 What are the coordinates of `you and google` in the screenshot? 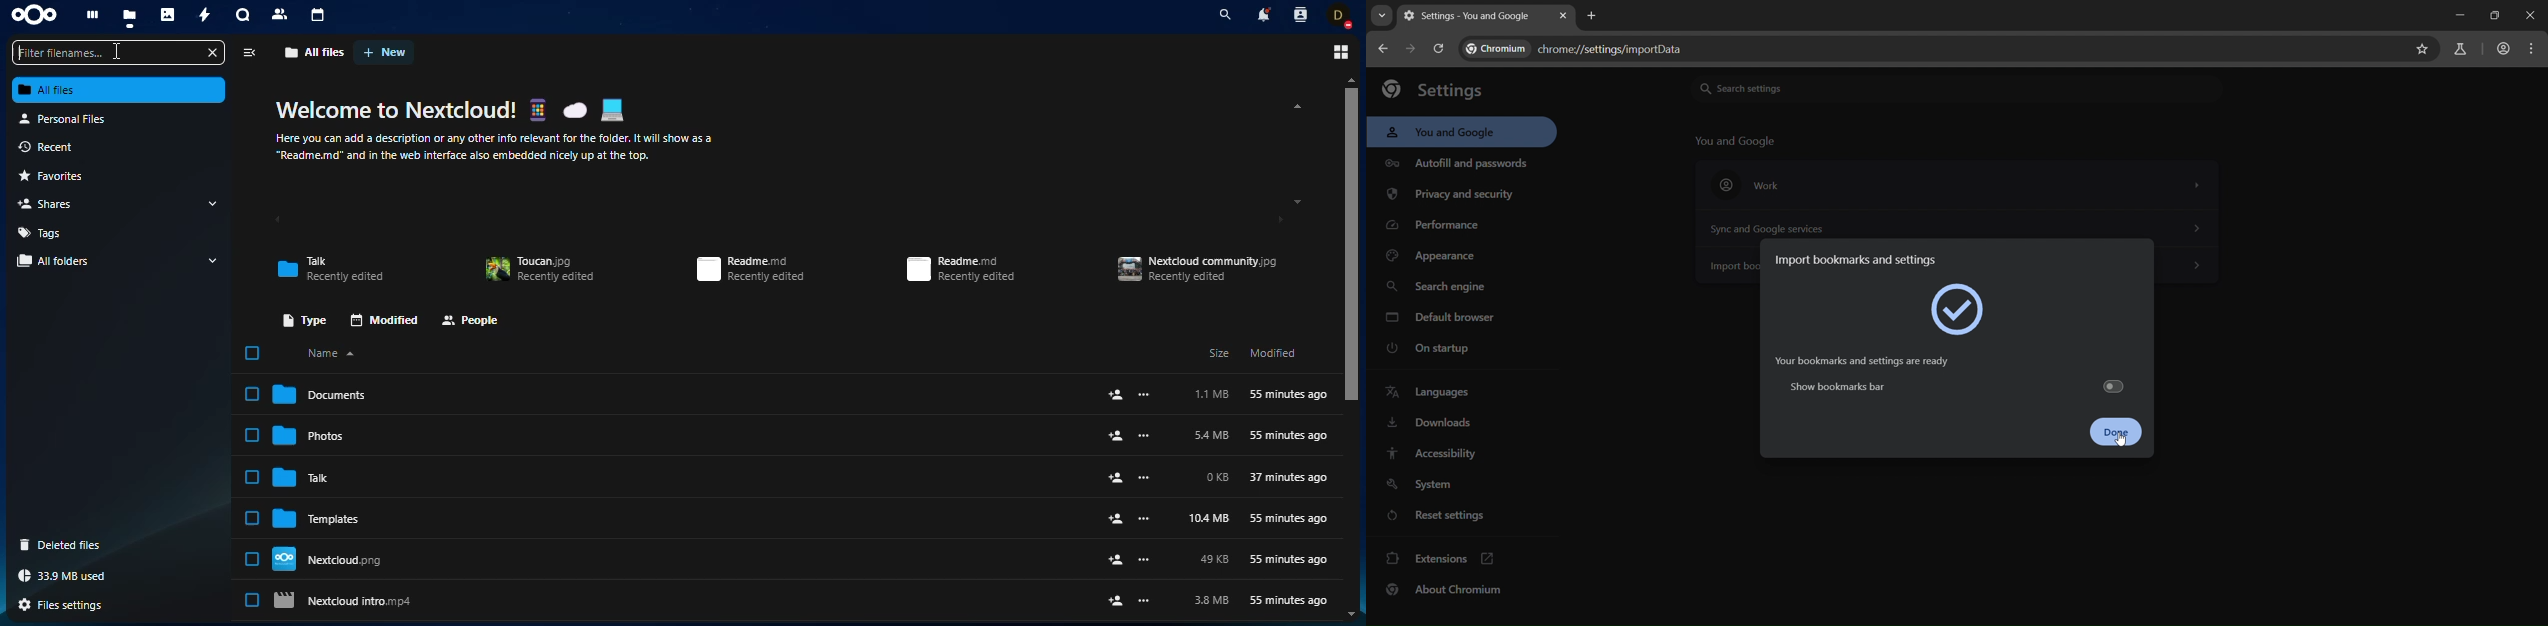 It's located at (1443, 133).